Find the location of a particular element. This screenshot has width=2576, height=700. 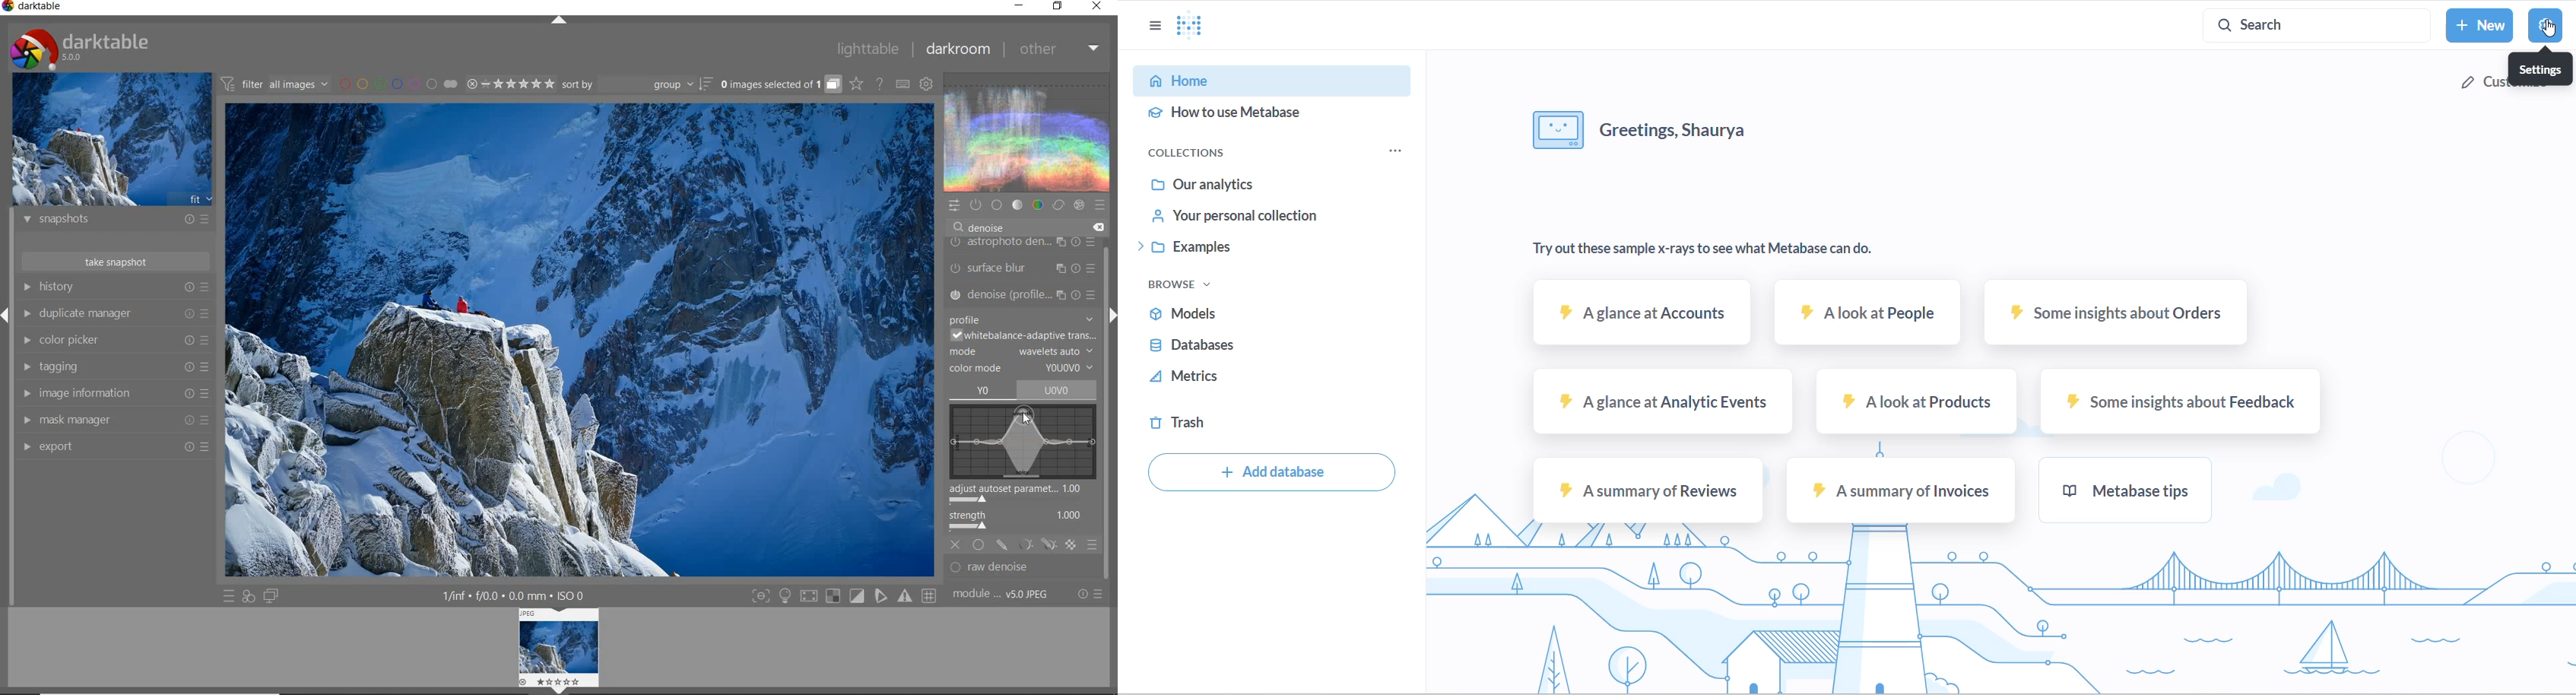

restore is located at coordinates (1060, 7).